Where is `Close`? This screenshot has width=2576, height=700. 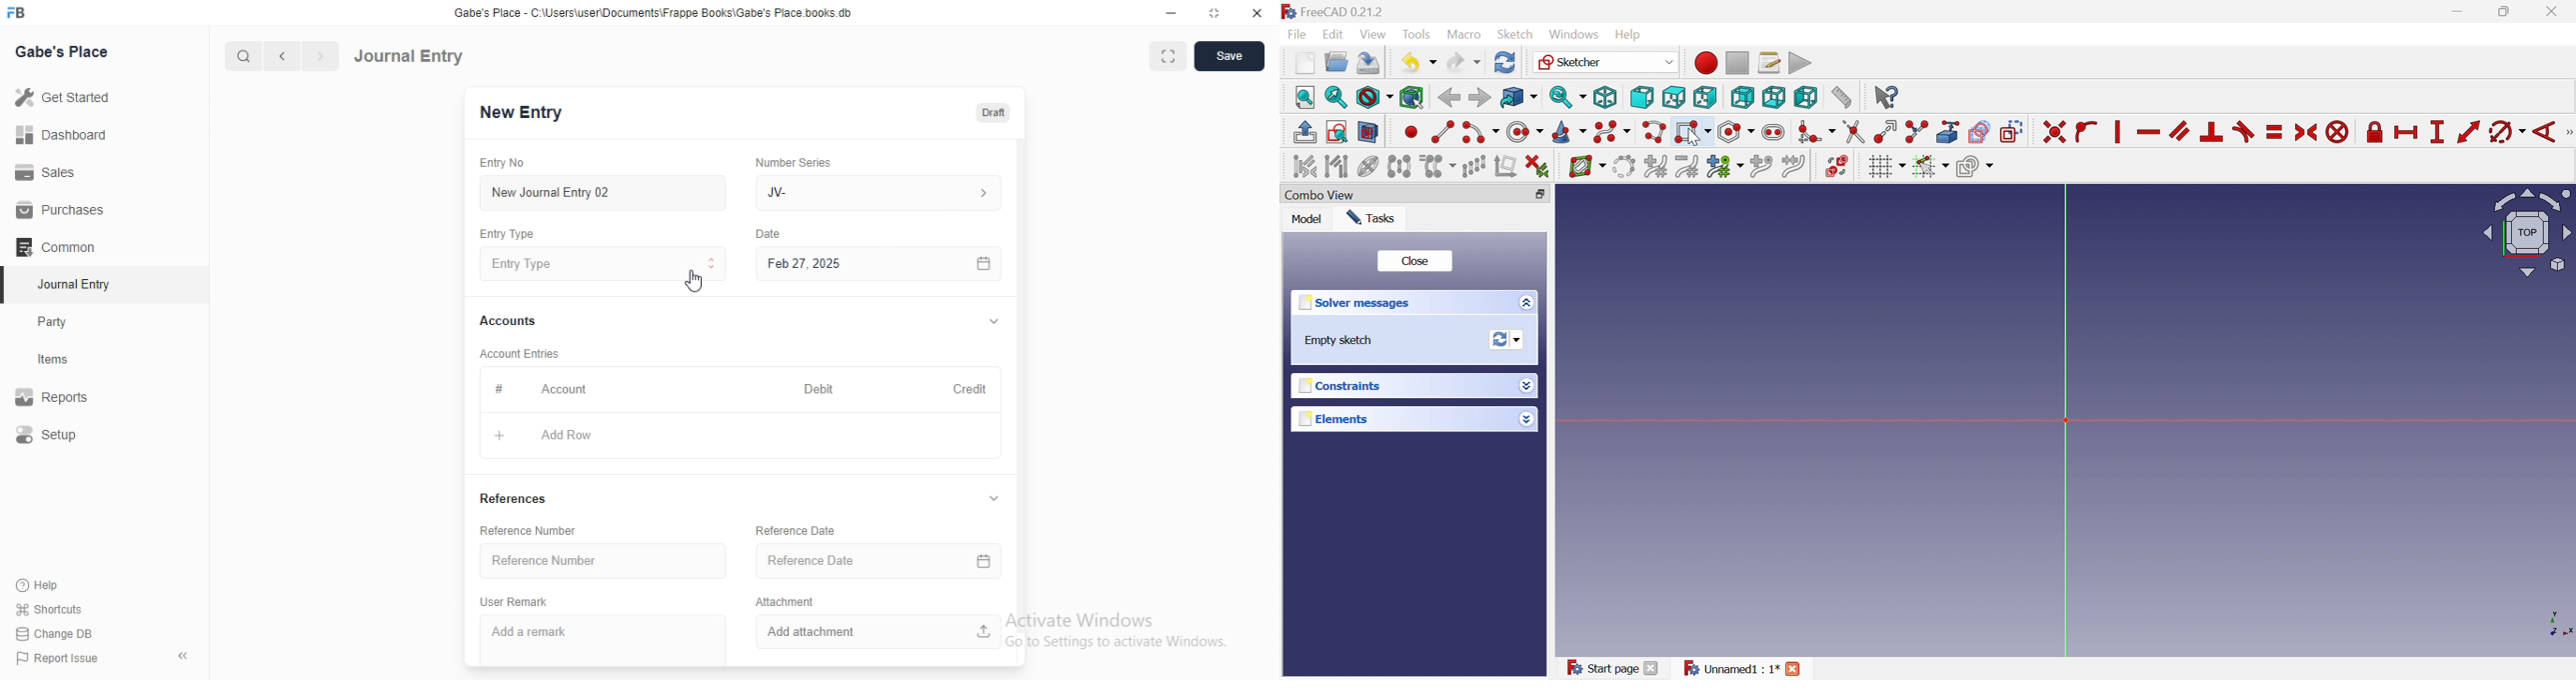
Close is located at coordinates (1652, 668).